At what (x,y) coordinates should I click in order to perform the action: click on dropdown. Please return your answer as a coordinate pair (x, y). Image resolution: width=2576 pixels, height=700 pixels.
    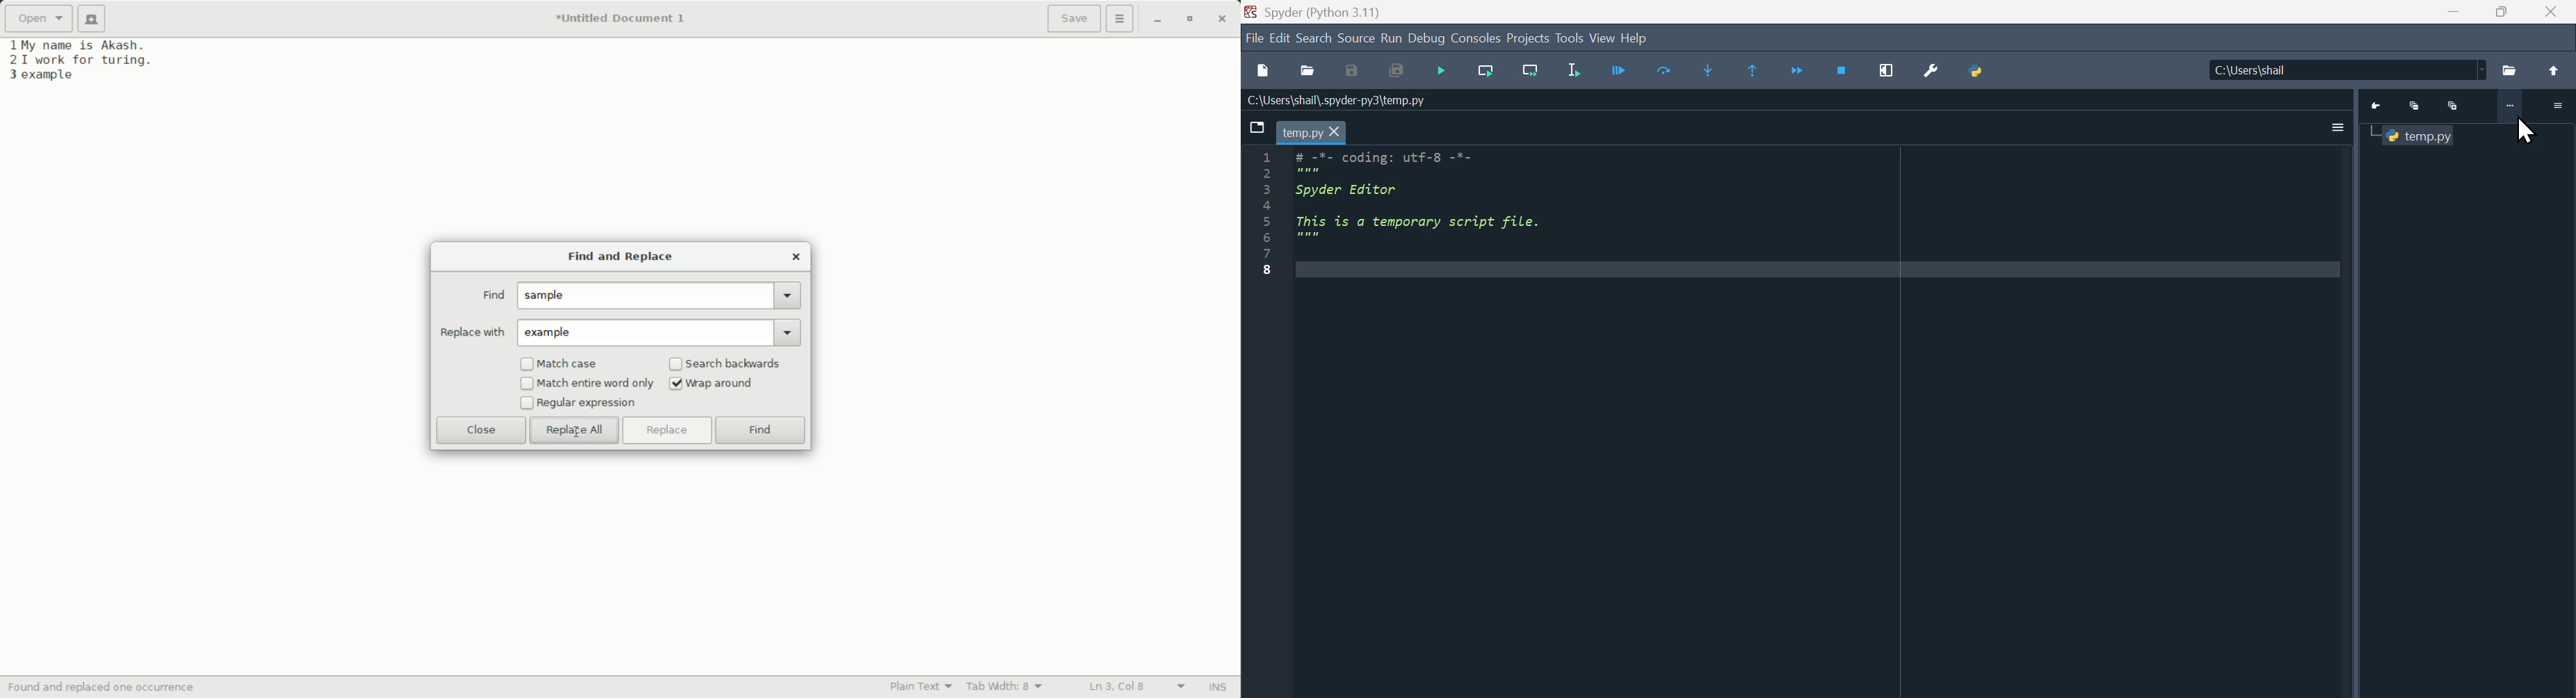
    Looking at the image, I should click on (790, 332).